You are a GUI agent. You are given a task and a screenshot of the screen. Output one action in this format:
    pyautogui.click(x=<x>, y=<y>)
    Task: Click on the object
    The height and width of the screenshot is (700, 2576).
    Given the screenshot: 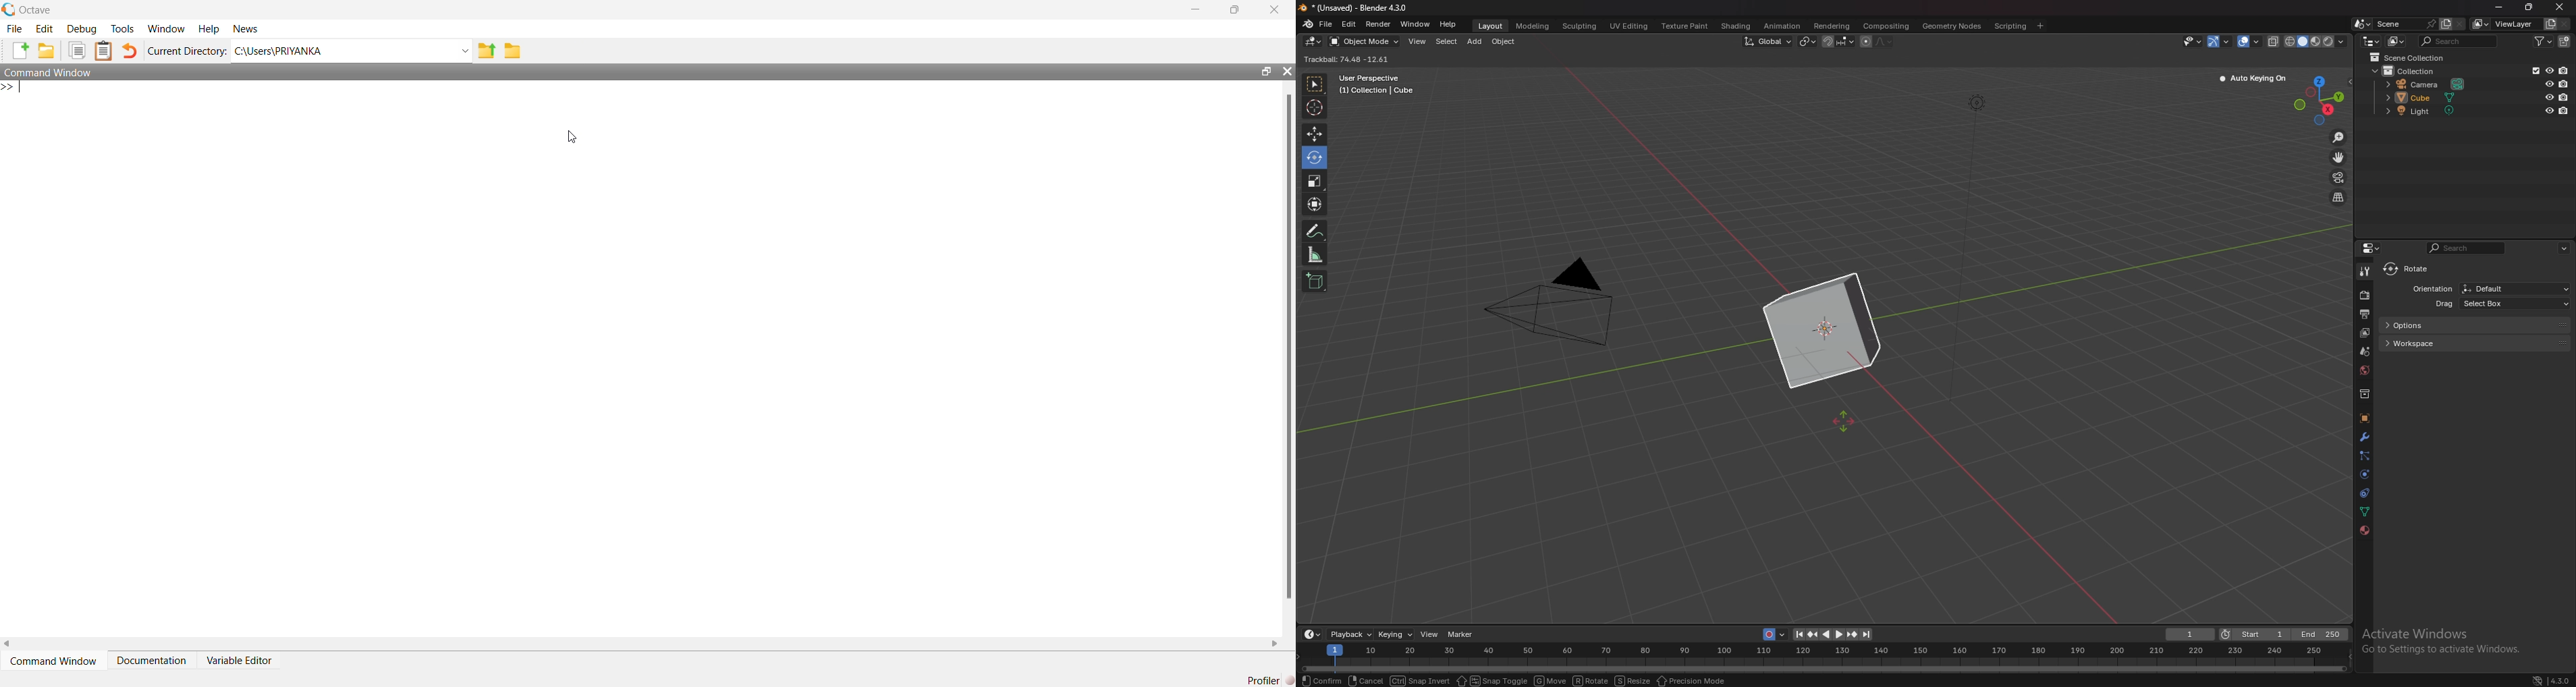 What is the action you would take?
    pyautogui.click(x=2365, y=418)
    